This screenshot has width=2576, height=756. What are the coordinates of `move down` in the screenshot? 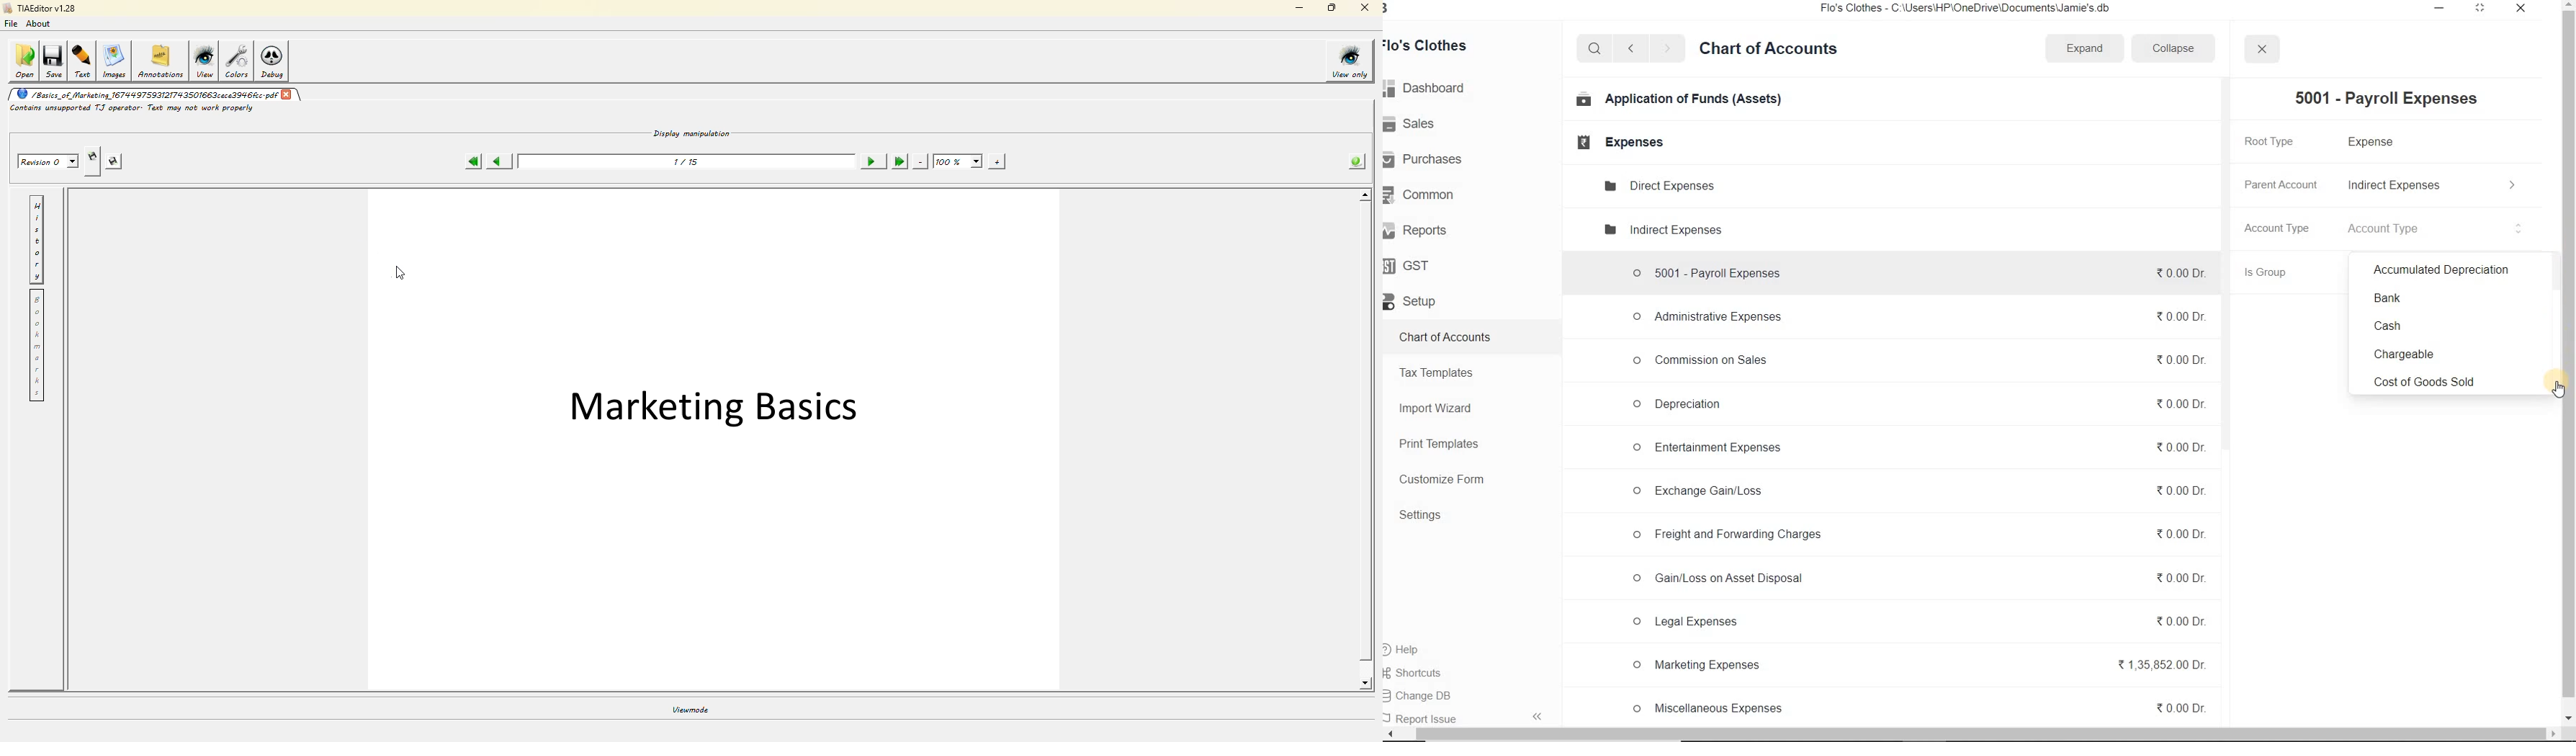 It's located at (2569, 719).